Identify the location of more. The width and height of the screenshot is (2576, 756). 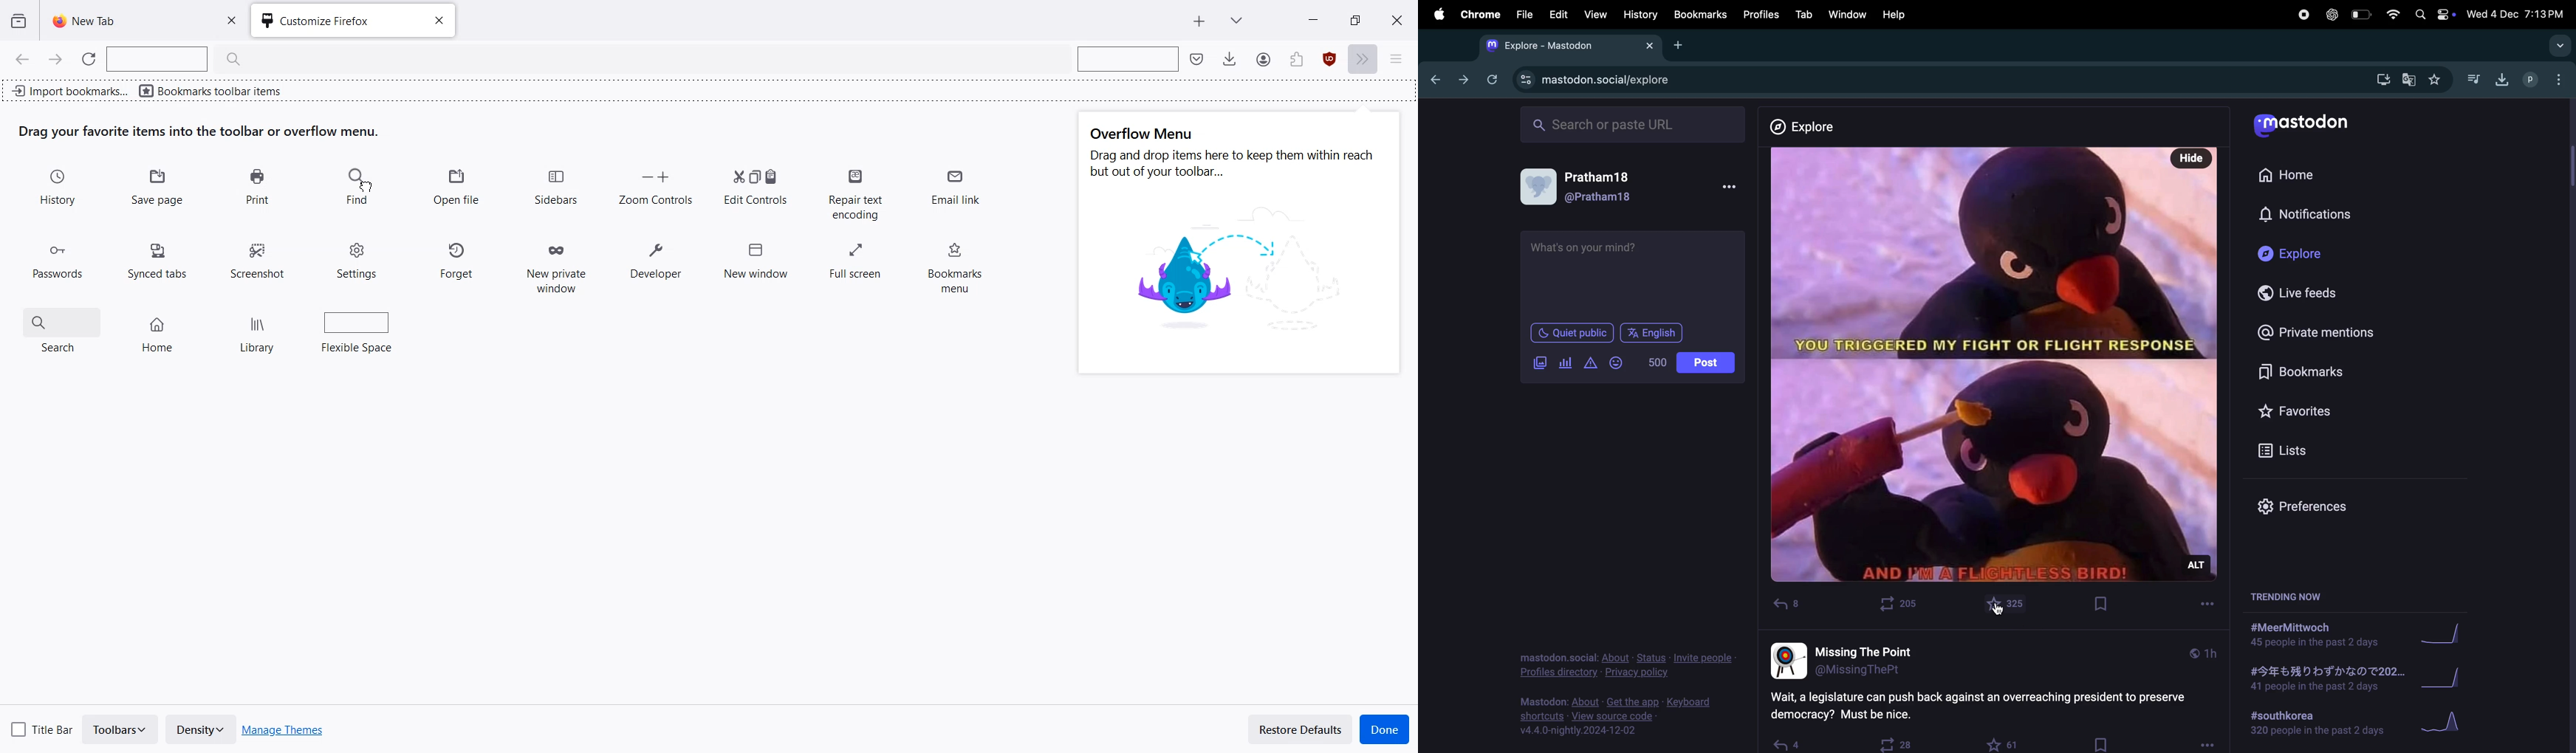
(1730, 185).